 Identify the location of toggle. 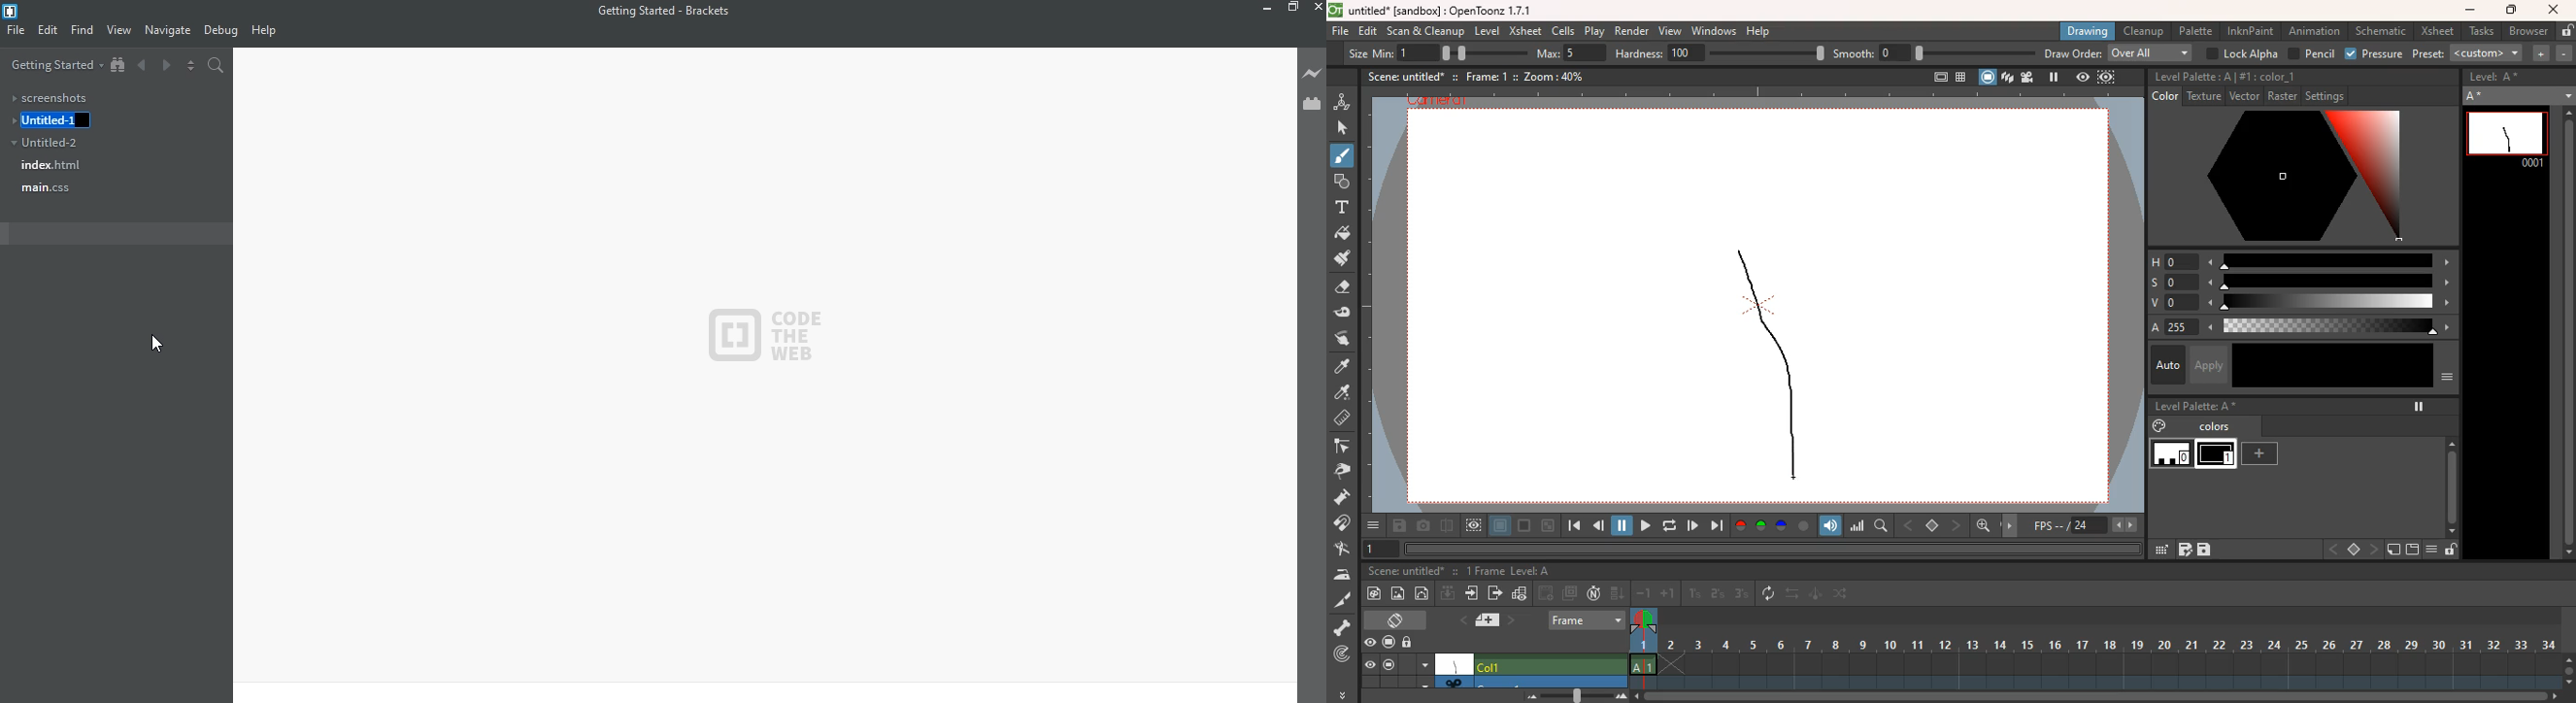
(191, 65).